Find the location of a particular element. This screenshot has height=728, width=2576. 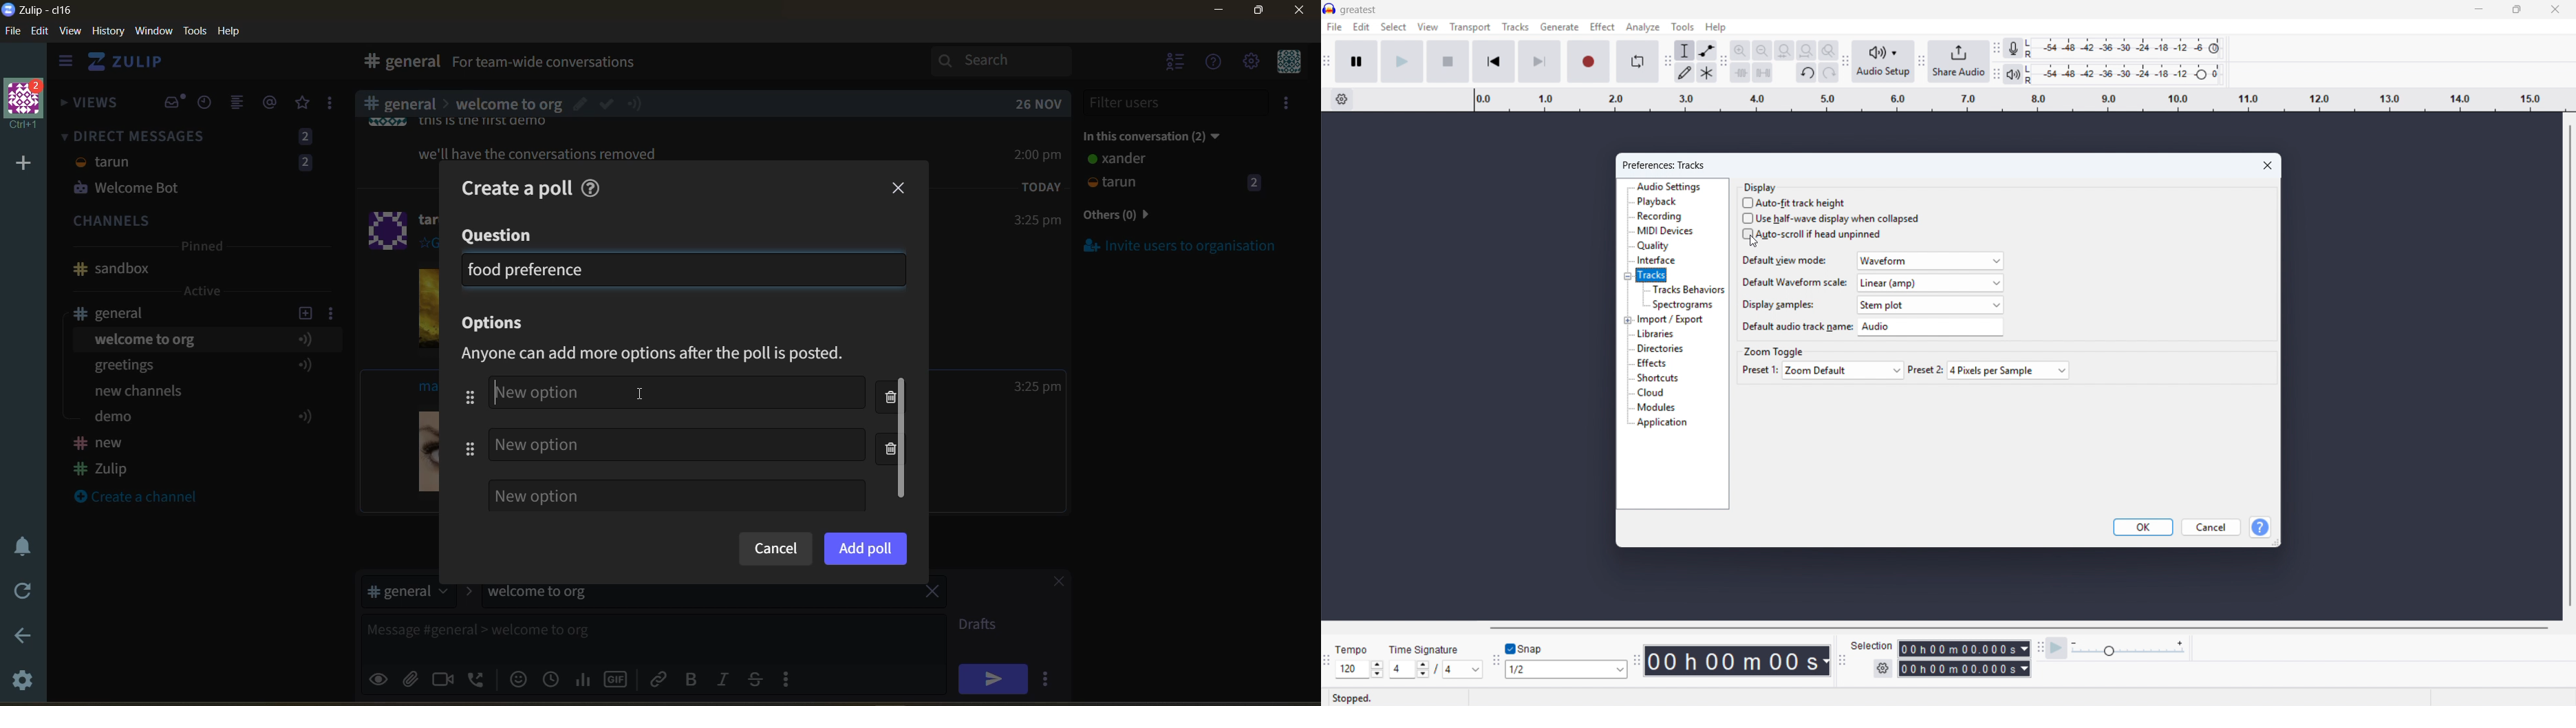

Close  is located at coordinates (2555, 9).